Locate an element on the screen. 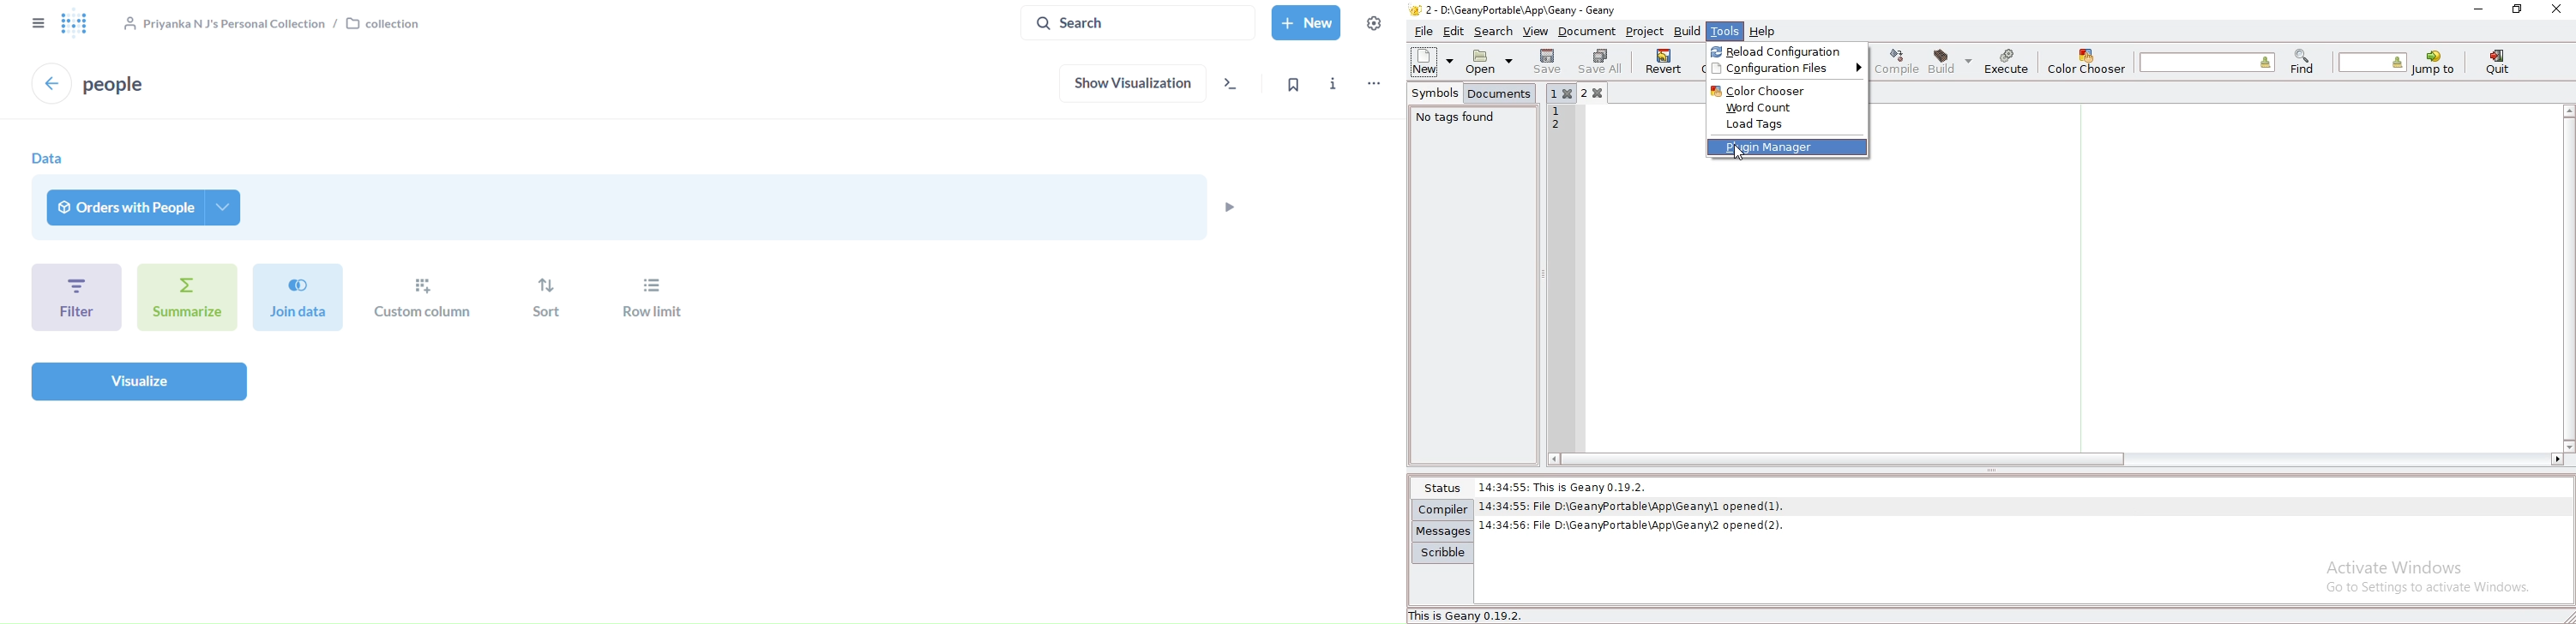  configuration files is located at coordinates (1772, 68).